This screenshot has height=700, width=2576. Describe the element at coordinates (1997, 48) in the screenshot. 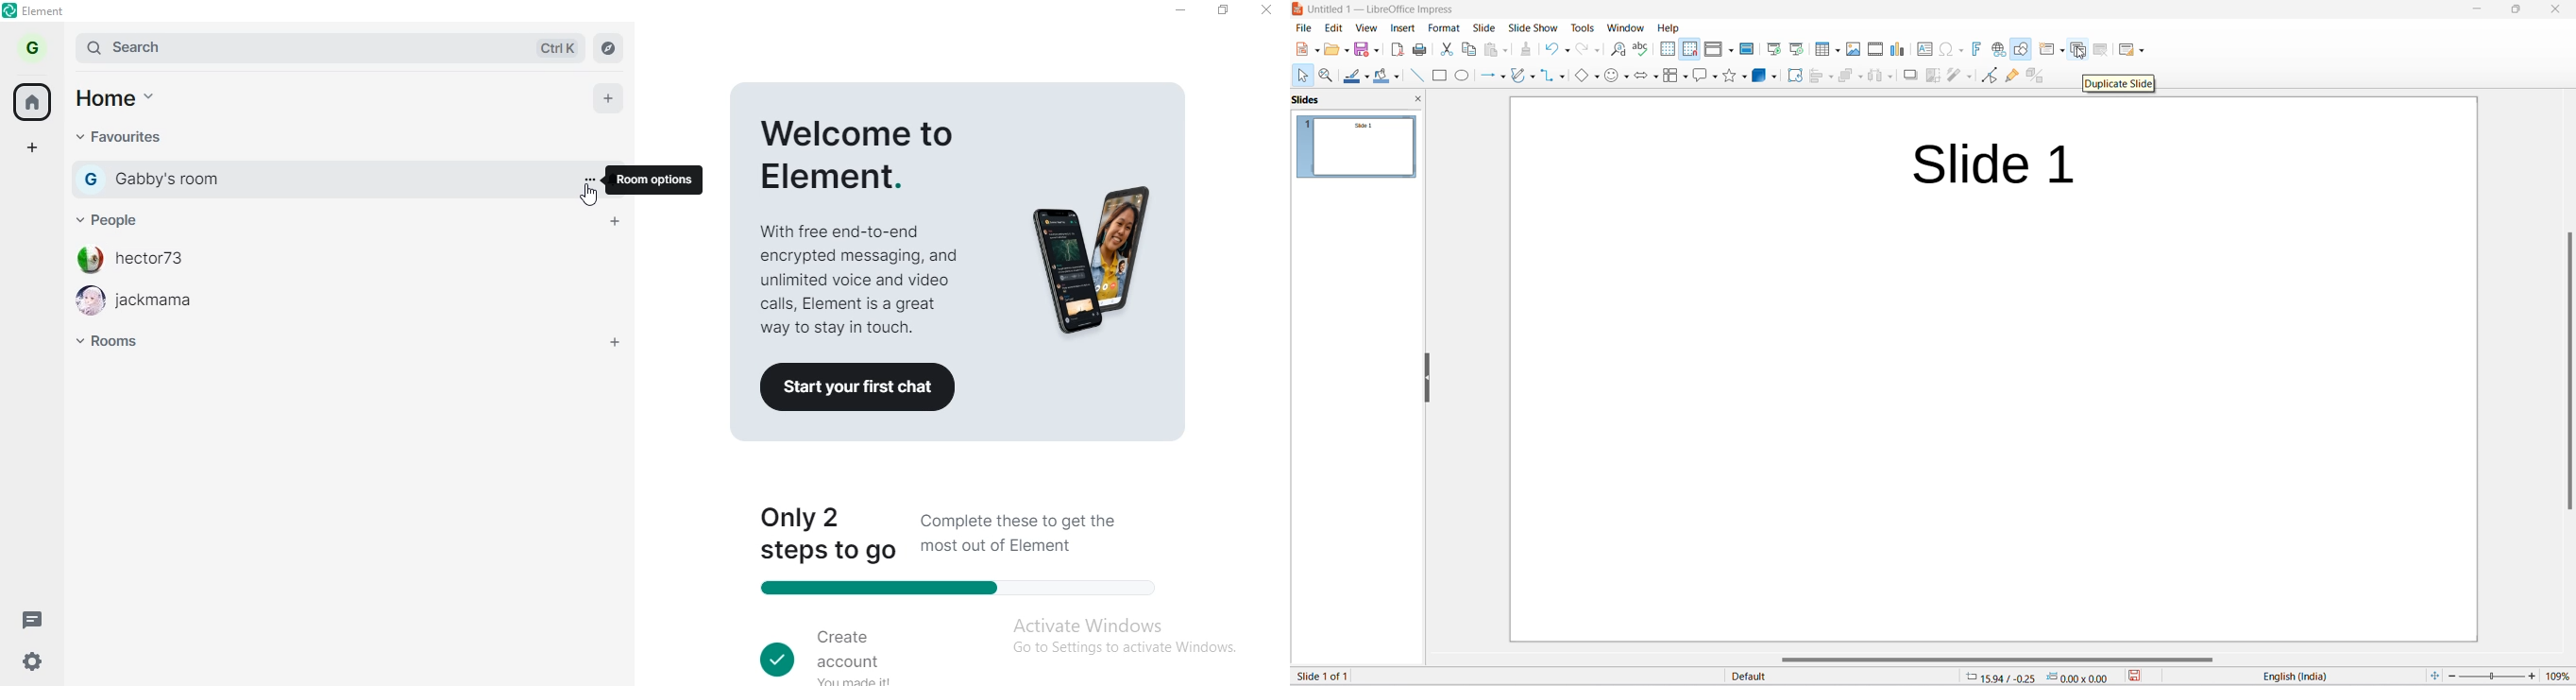

I see `hyperlink` at that location.